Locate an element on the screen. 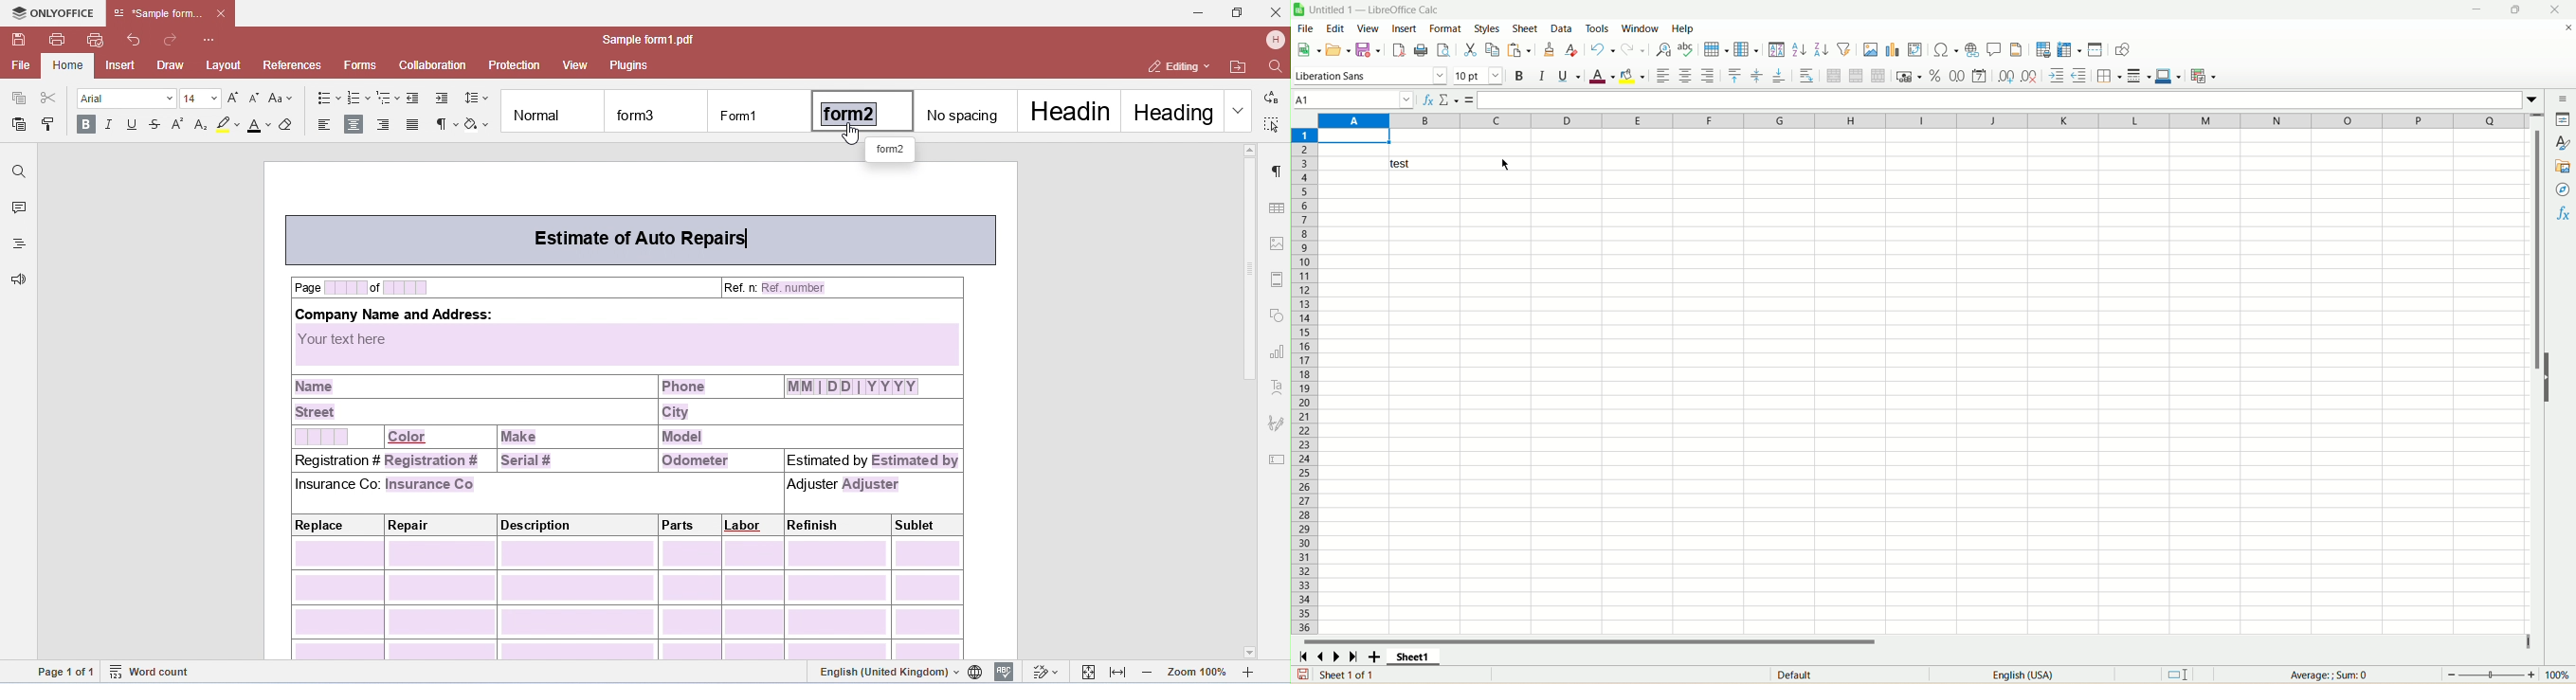 The width and height of the screenshot is (2576, 700). Header and footer is located at coordinates (2016, 50).